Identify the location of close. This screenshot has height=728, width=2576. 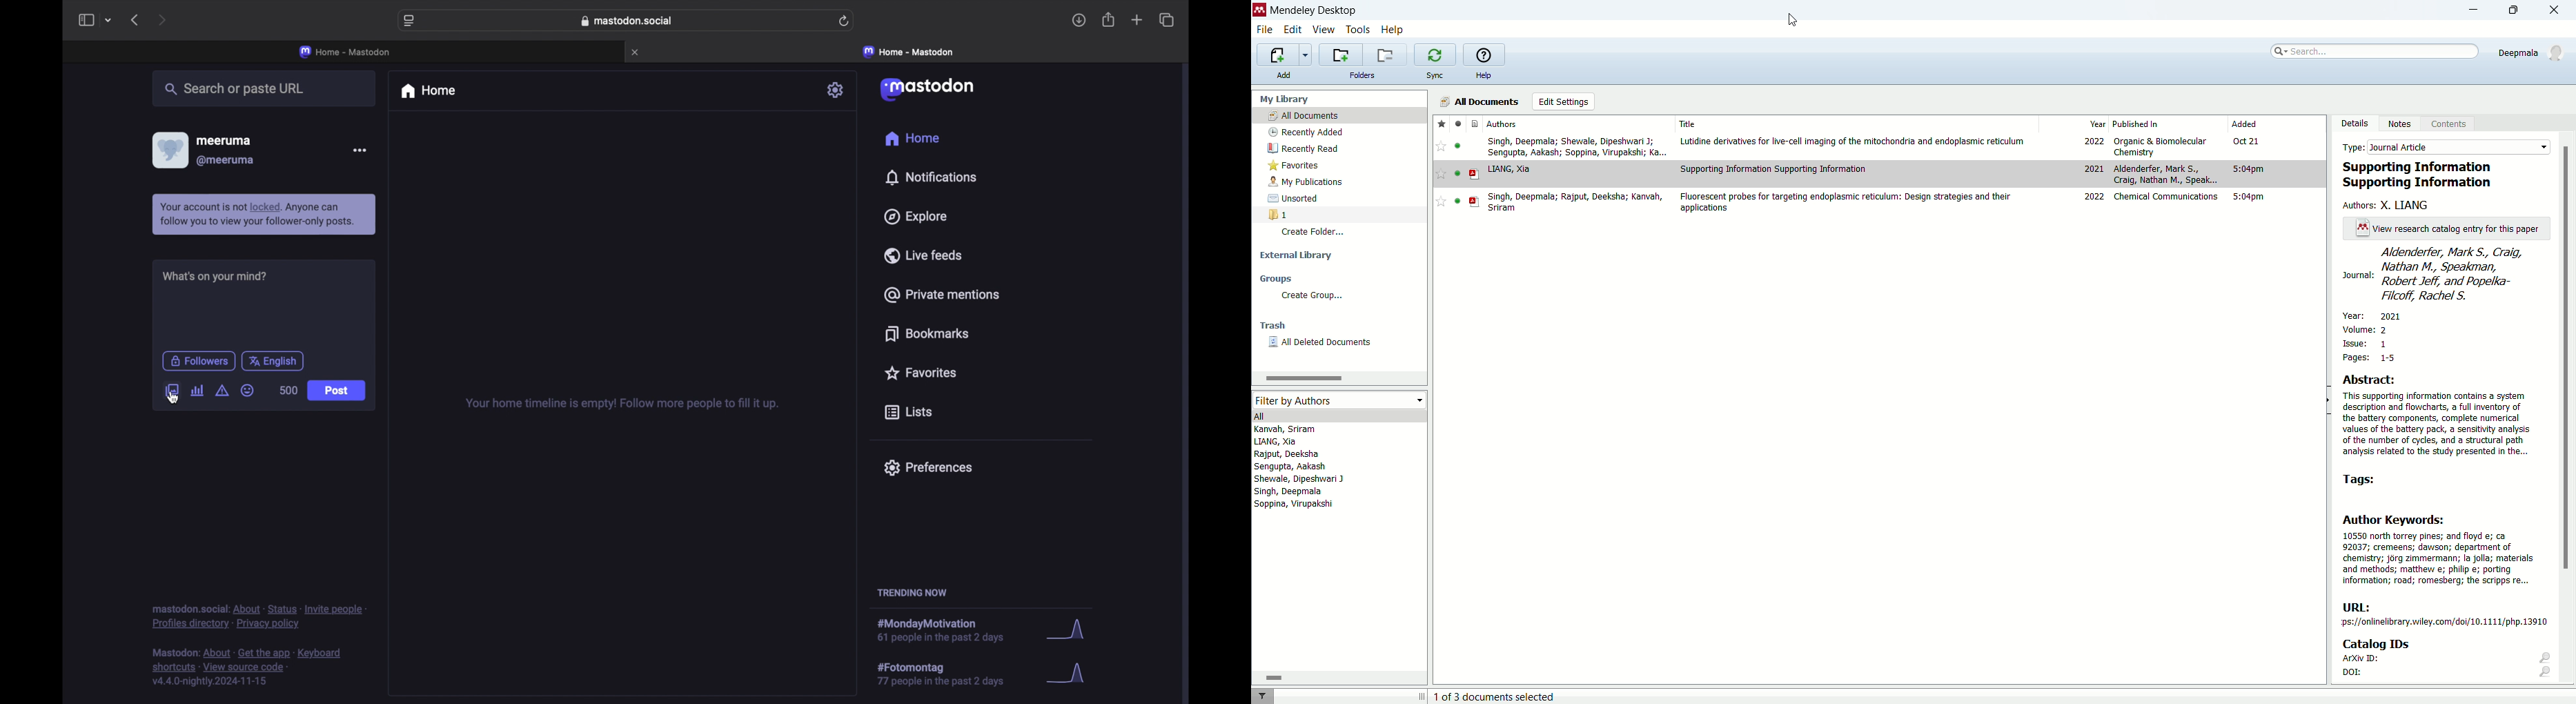
(637, 52).